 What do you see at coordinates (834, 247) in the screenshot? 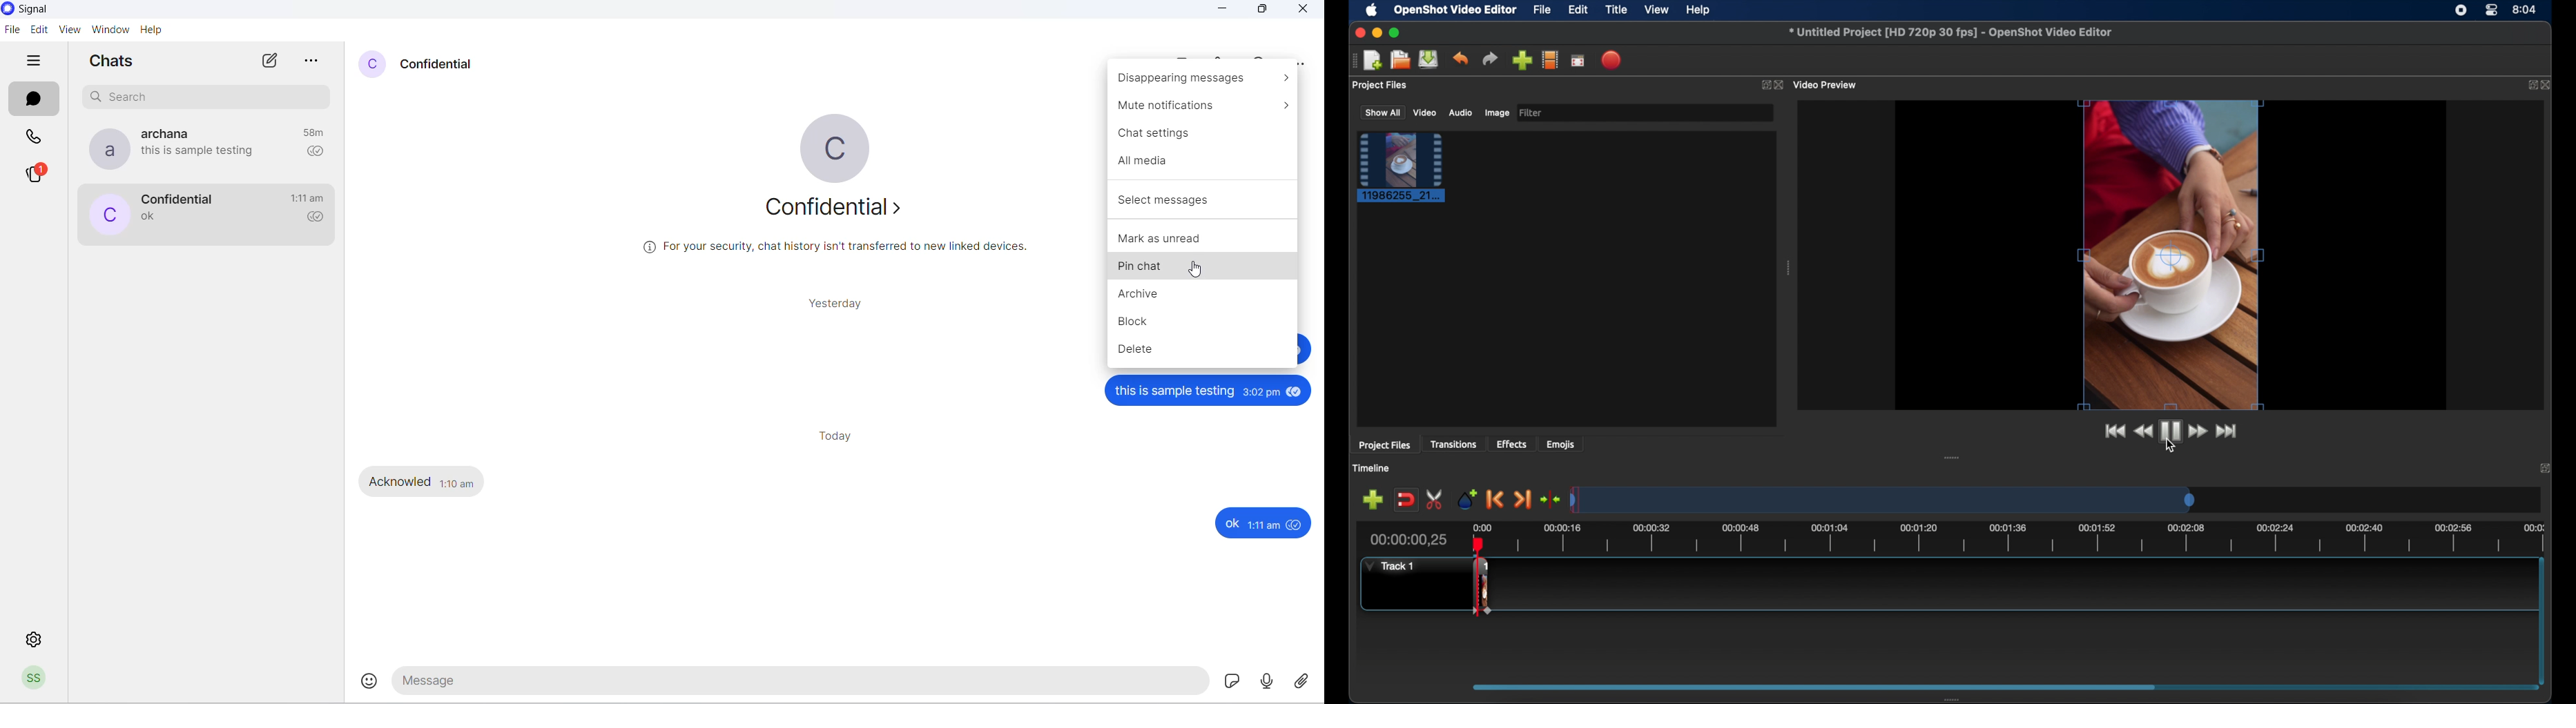
I see `For your security, chat history isn't transferred to new linked devices.` at bounding box center [834, 247].